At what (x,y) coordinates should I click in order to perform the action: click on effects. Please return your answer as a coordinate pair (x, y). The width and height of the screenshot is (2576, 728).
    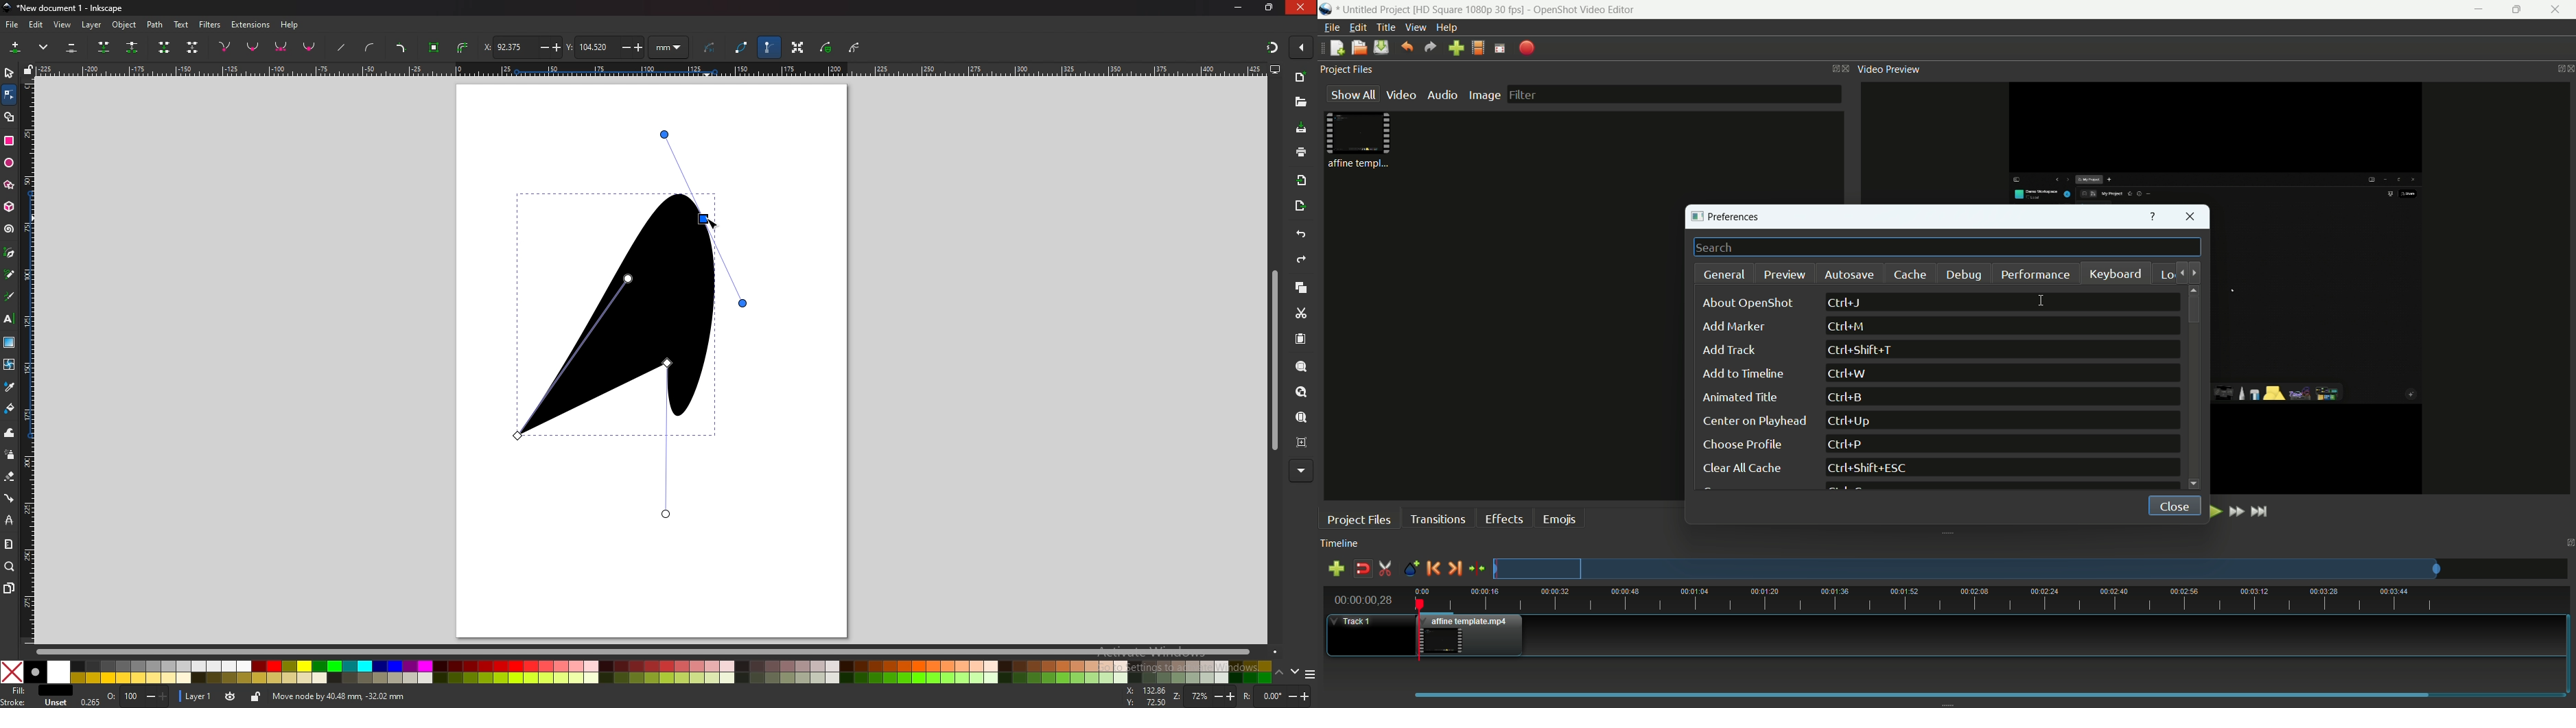
    Looking at the image, I should click on (1506, 519).